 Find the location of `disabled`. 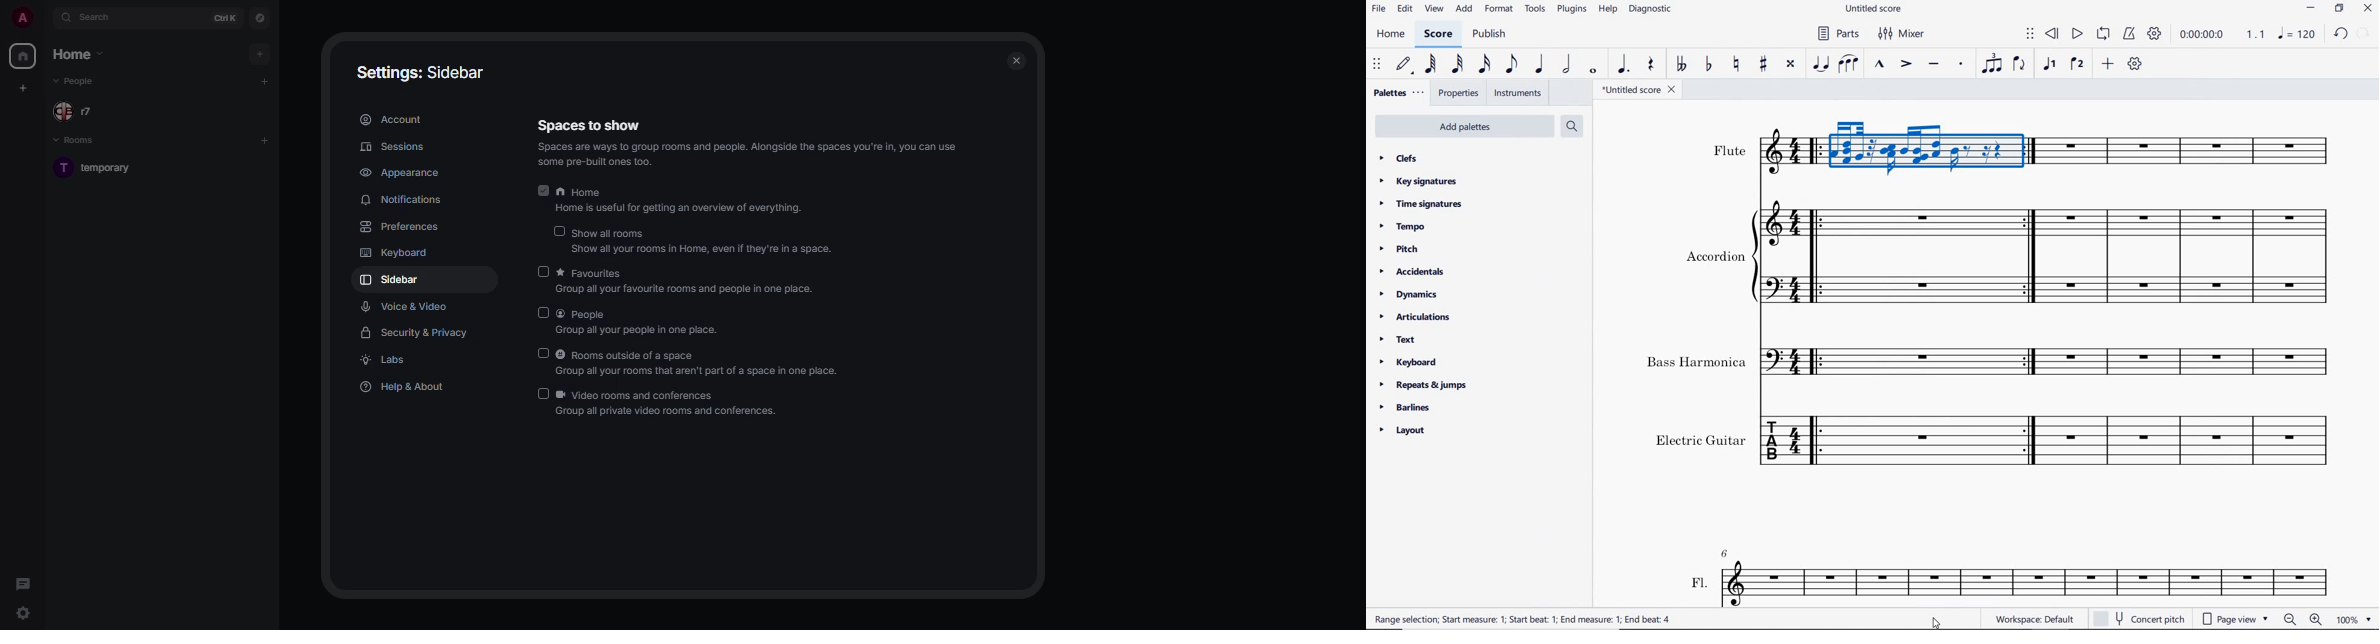

disabled is located at coordinates (544, 313).